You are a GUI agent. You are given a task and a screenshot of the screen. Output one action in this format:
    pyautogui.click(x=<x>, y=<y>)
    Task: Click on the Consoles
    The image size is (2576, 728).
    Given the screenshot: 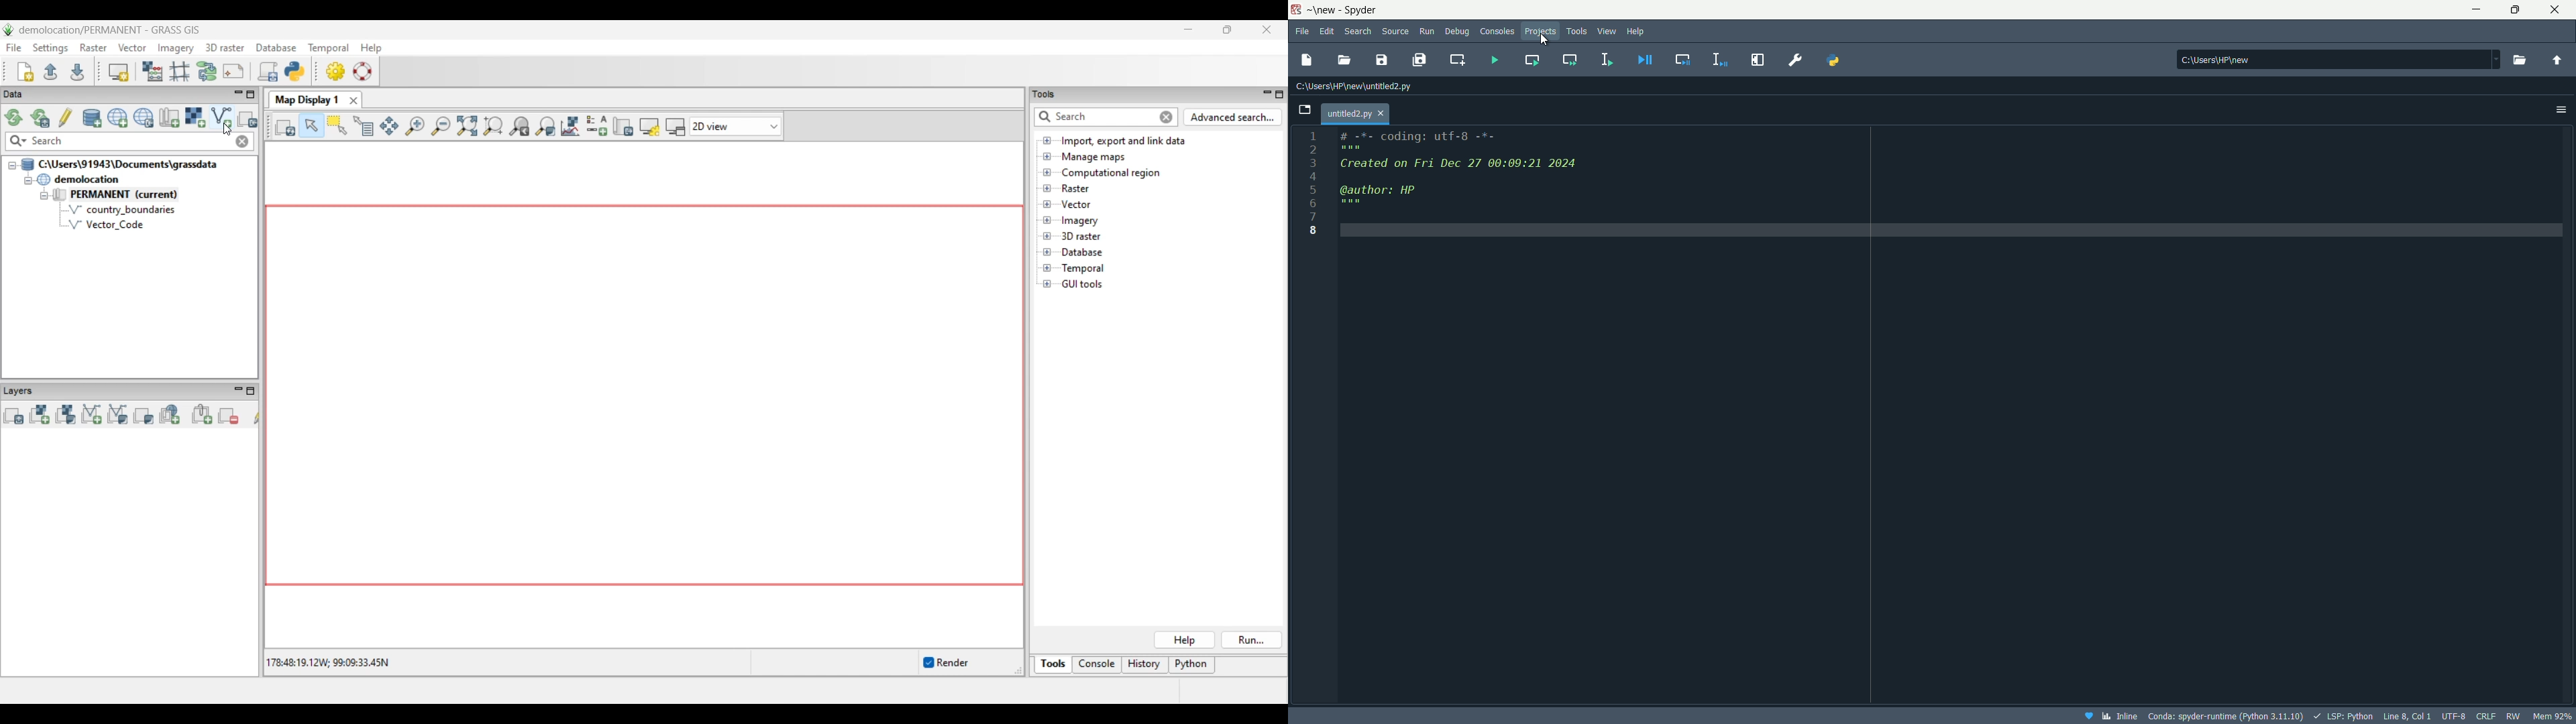 What is the action you would take?
    pyautogui.click(x=1496, y=30)
    